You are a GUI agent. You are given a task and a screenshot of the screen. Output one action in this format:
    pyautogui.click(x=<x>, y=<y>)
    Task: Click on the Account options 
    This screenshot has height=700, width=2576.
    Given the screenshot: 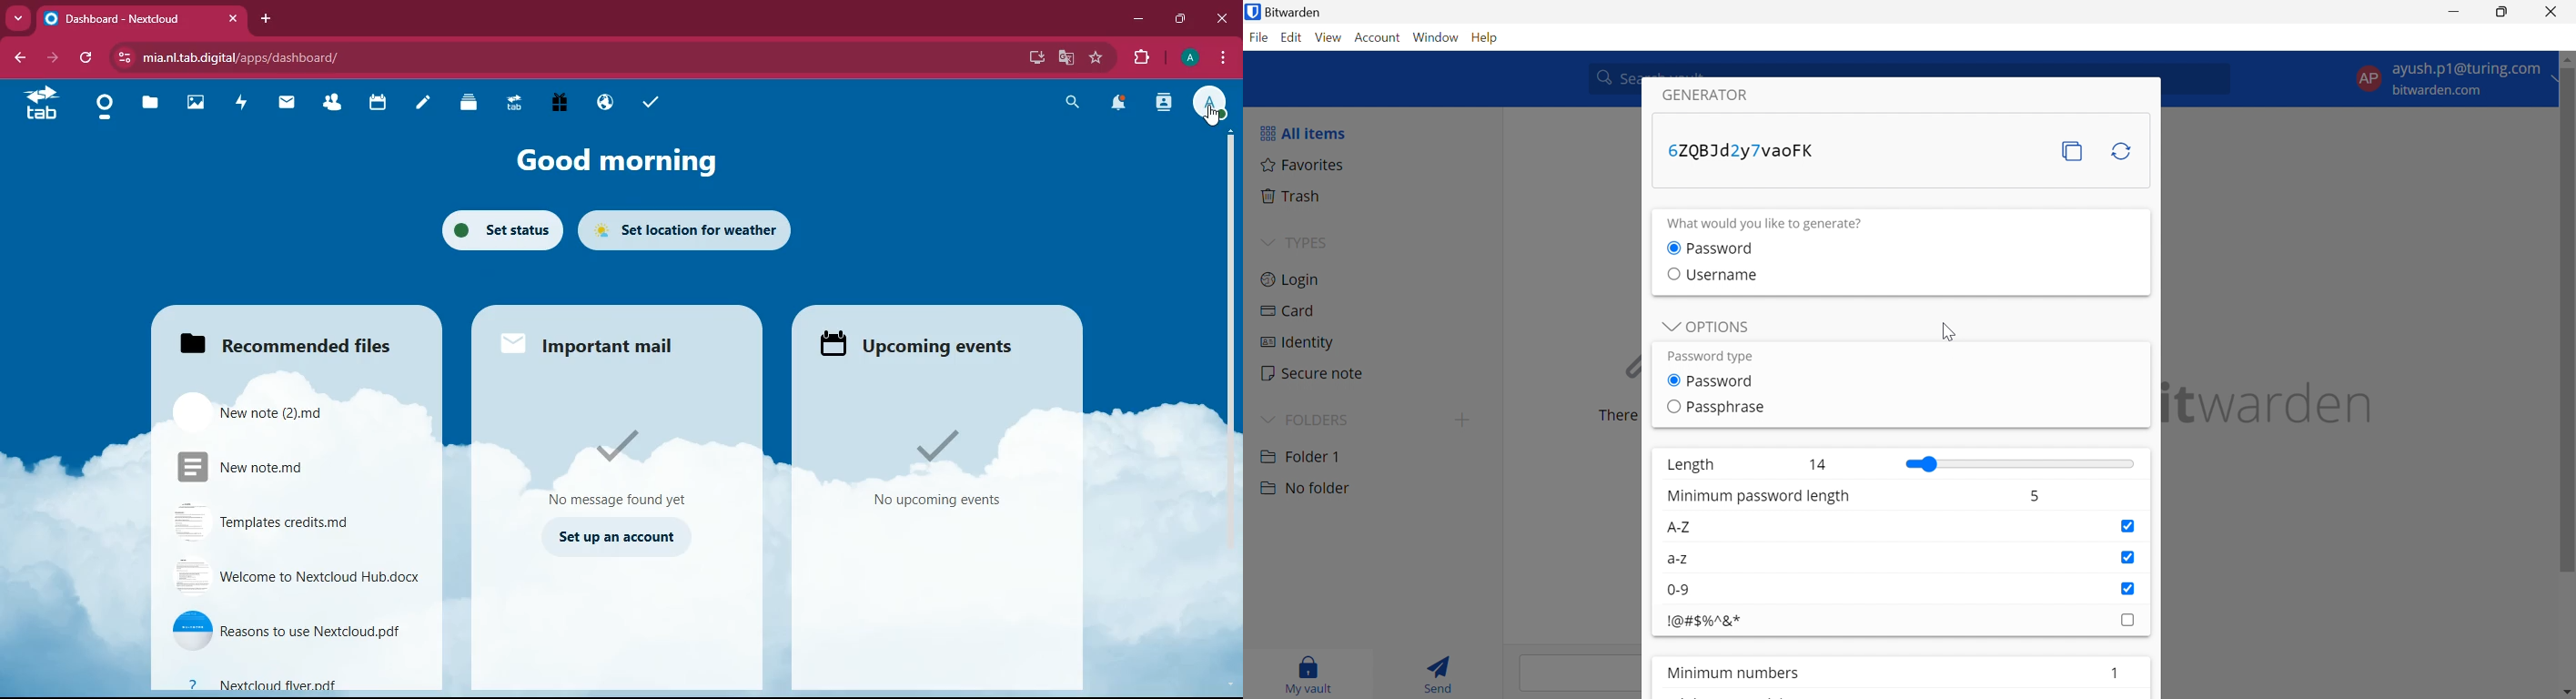 What is the action you would take?
    pyautogui.click(x=2450, y=79)
    